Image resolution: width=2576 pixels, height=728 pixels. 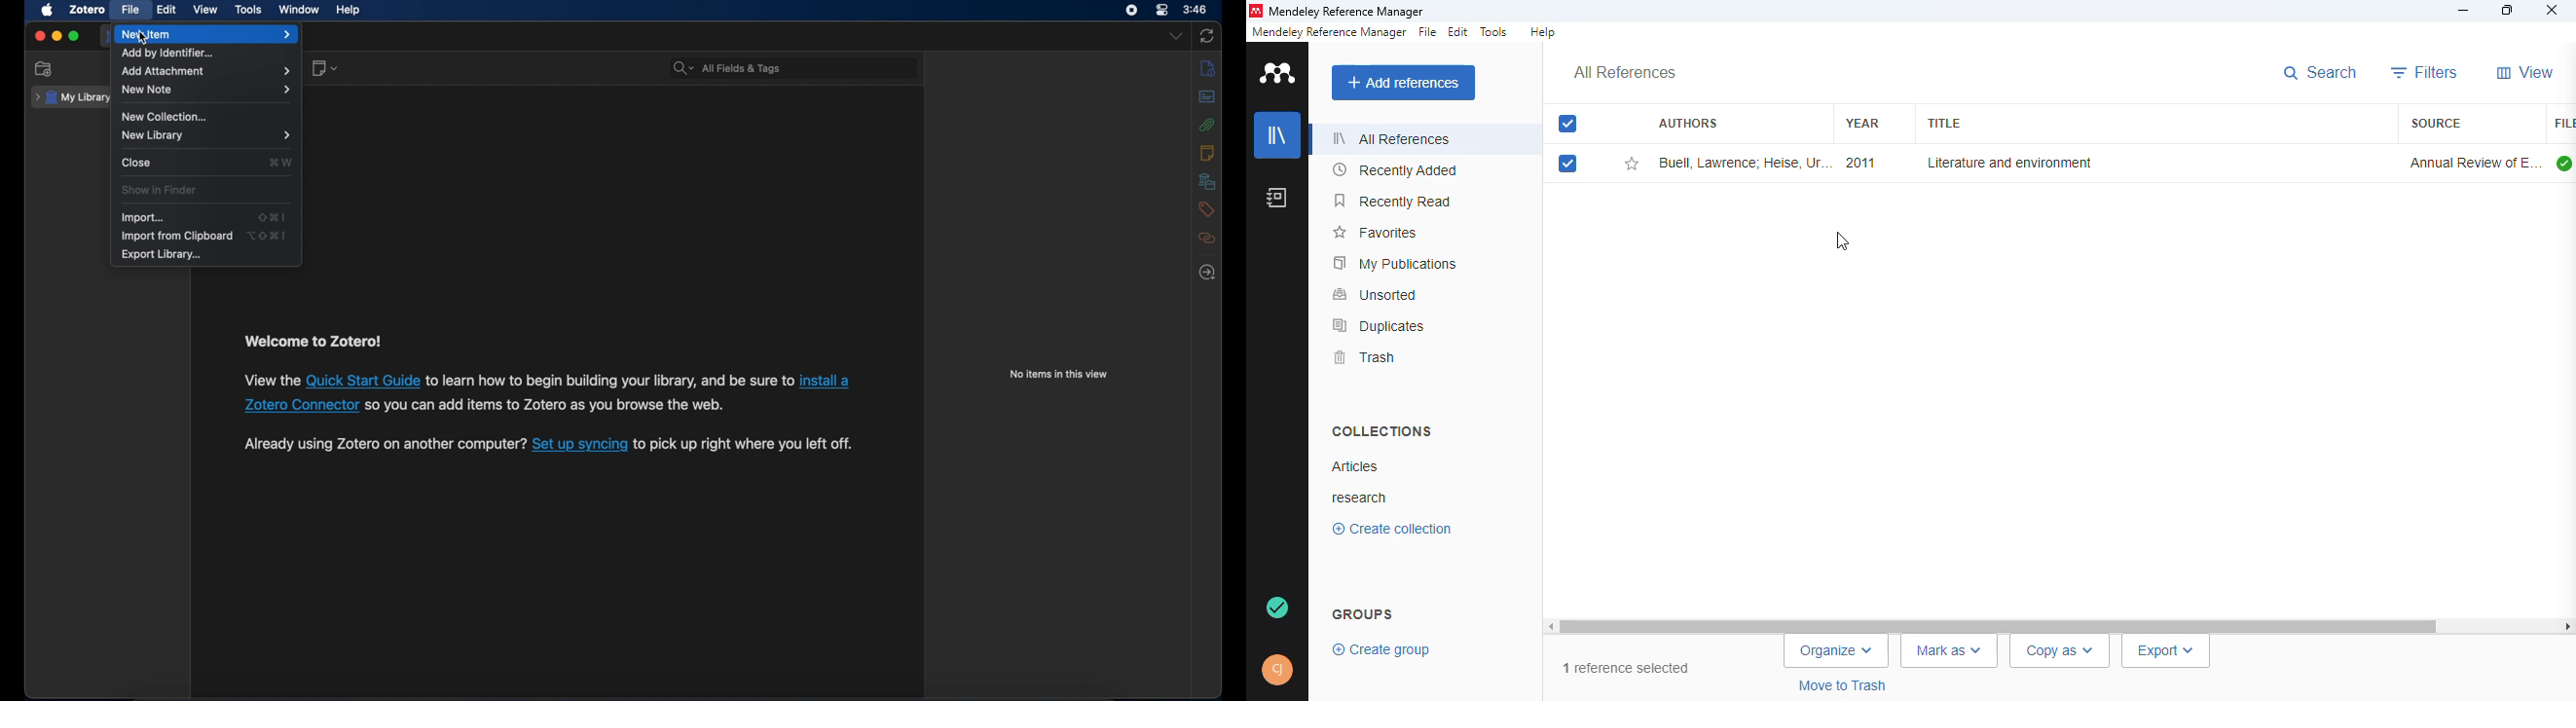 I want to click on cursor, so click(x=1842, y=240).